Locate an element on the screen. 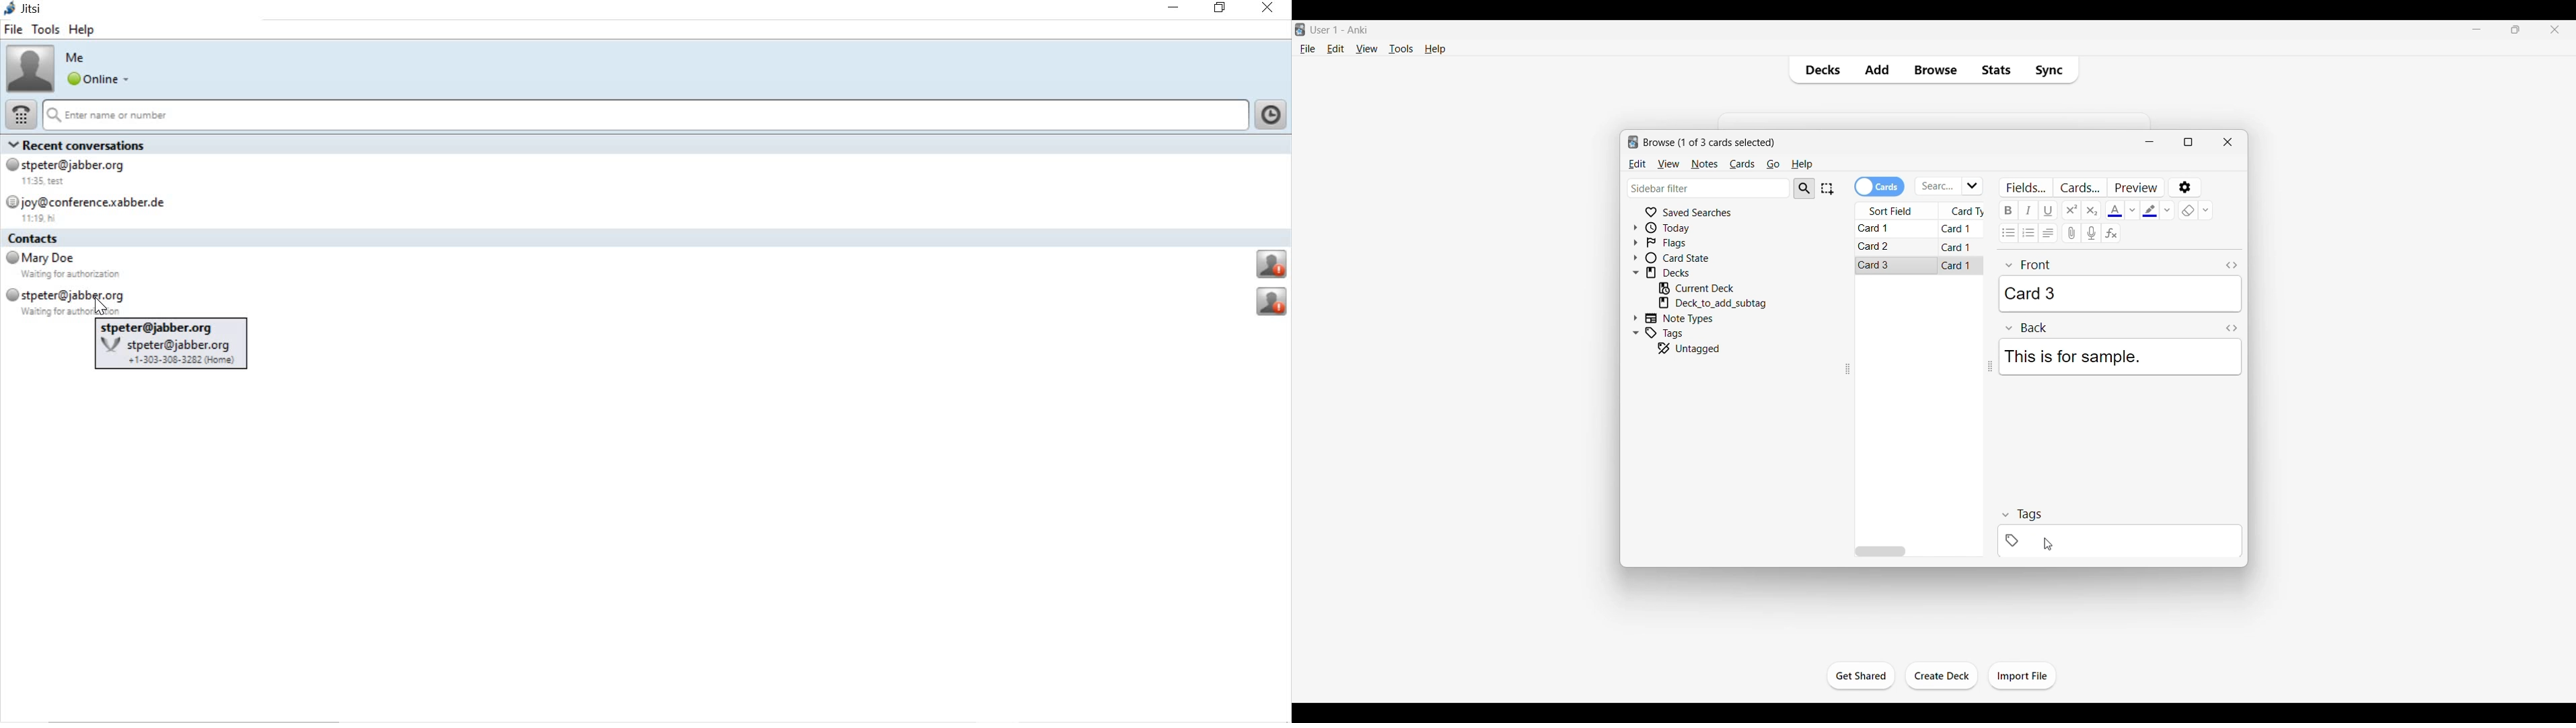  file is located at coordinates (14, 31).